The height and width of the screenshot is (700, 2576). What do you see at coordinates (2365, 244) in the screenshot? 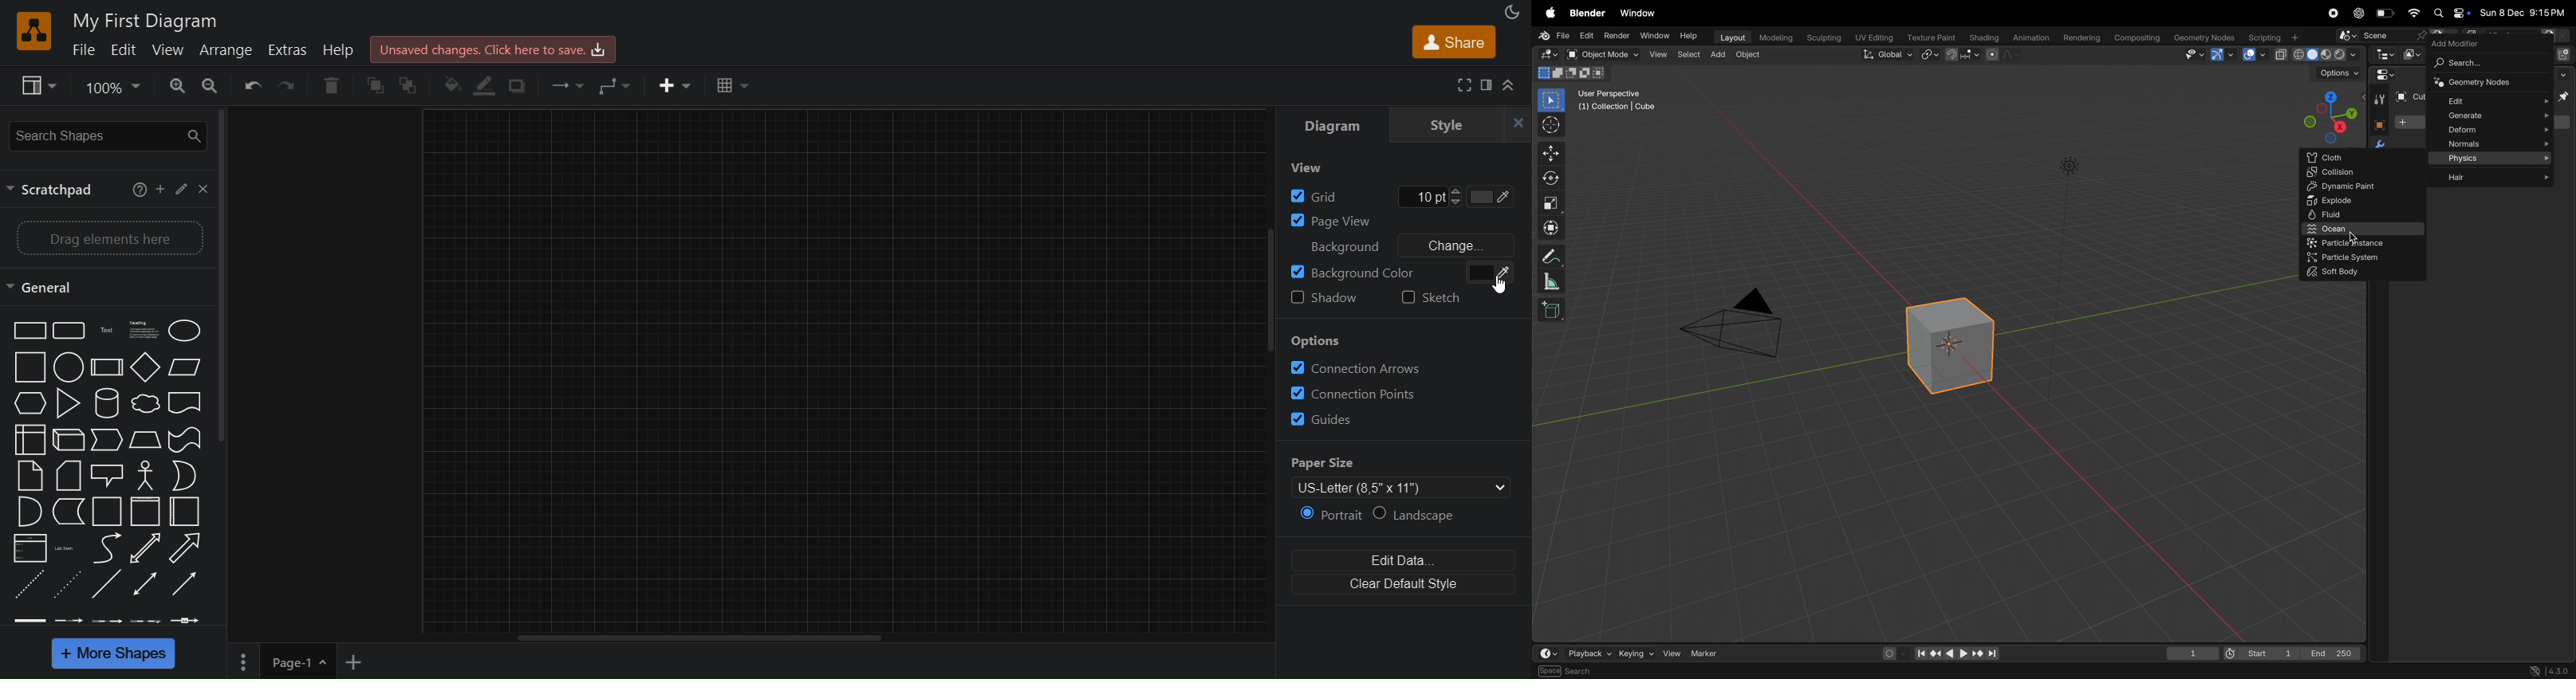
I see `paericle instance` at bounding box center [2365, 244].